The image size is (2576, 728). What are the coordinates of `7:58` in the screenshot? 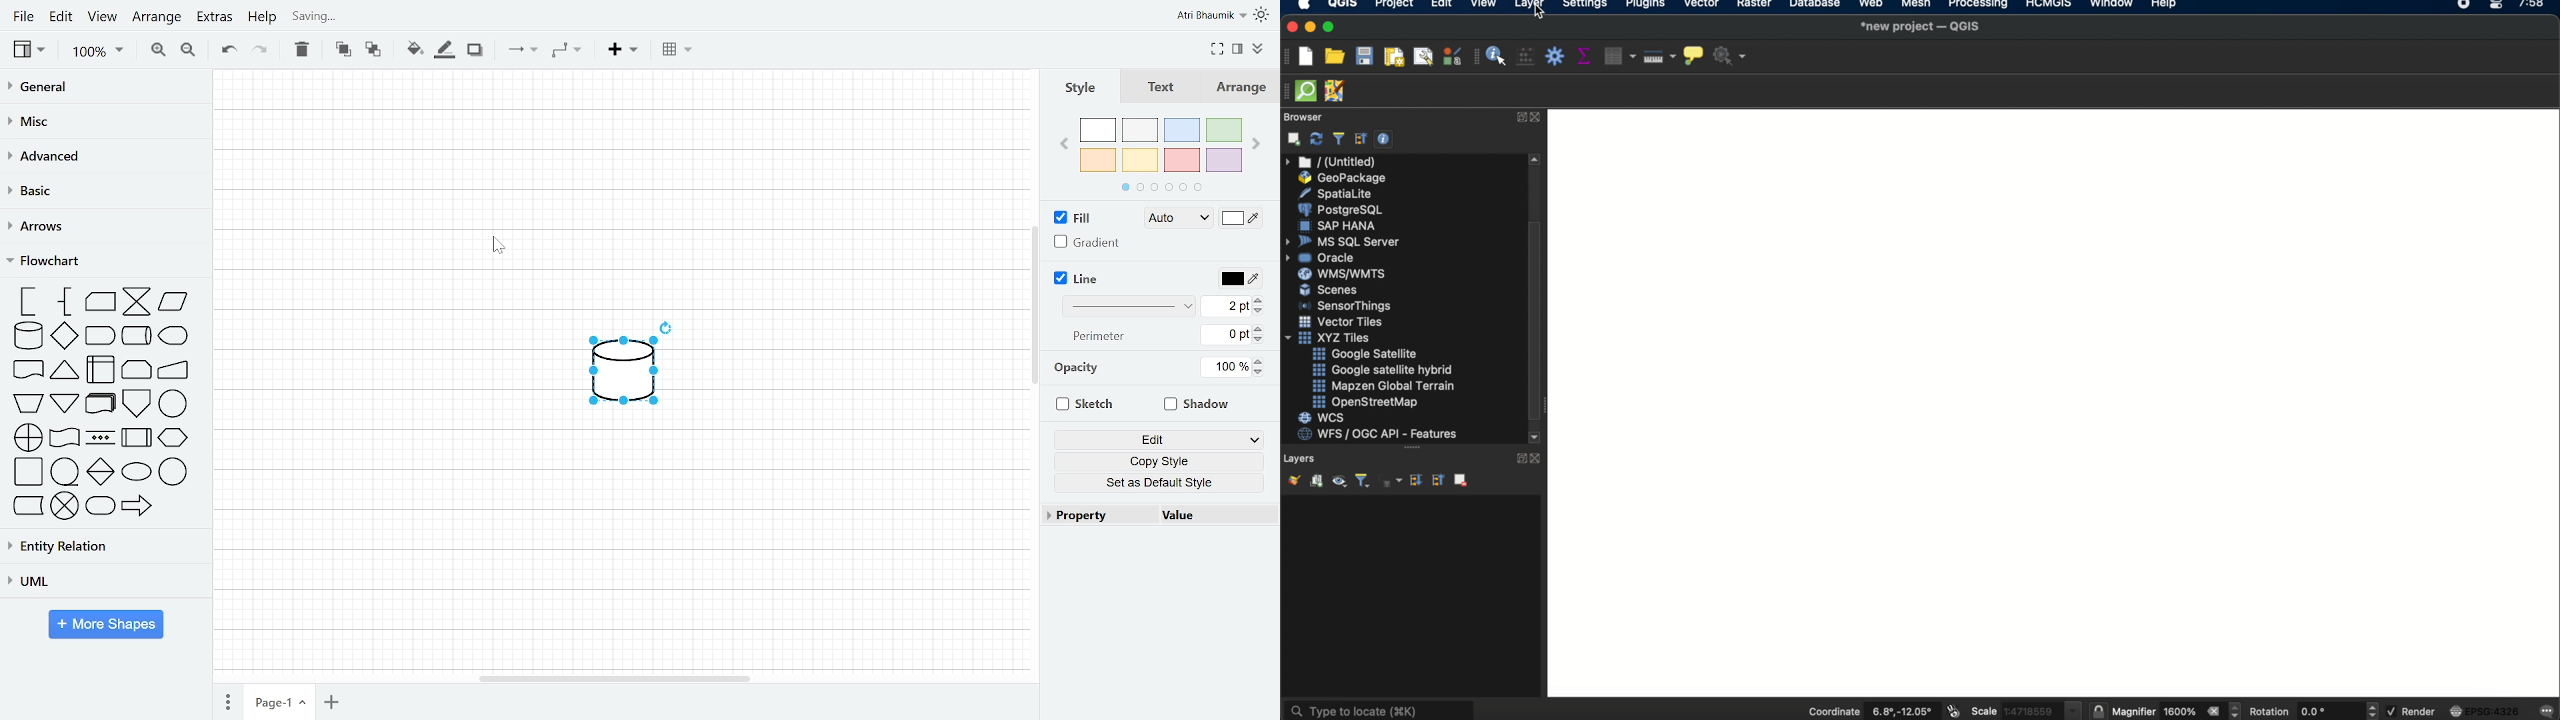 It's located at (2536, 7).